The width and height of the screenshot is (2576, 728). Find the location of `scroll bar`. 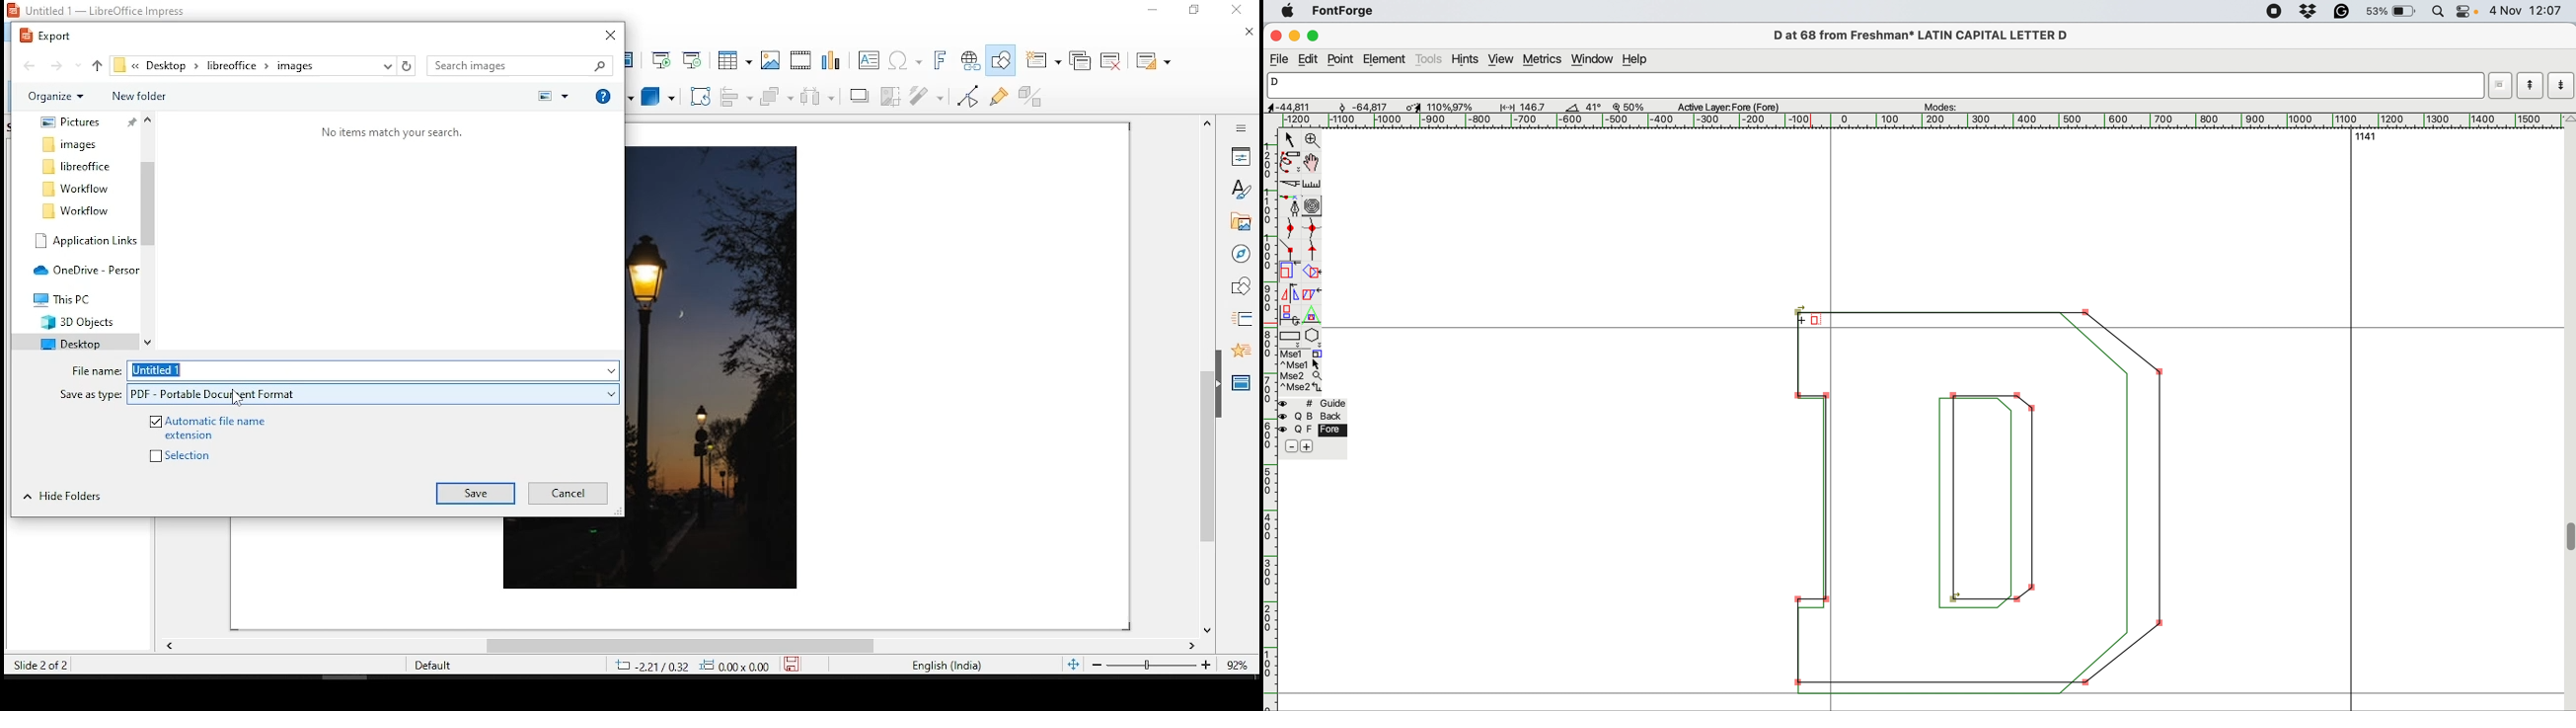

scroll bar is located at coordinates (1207, 376).